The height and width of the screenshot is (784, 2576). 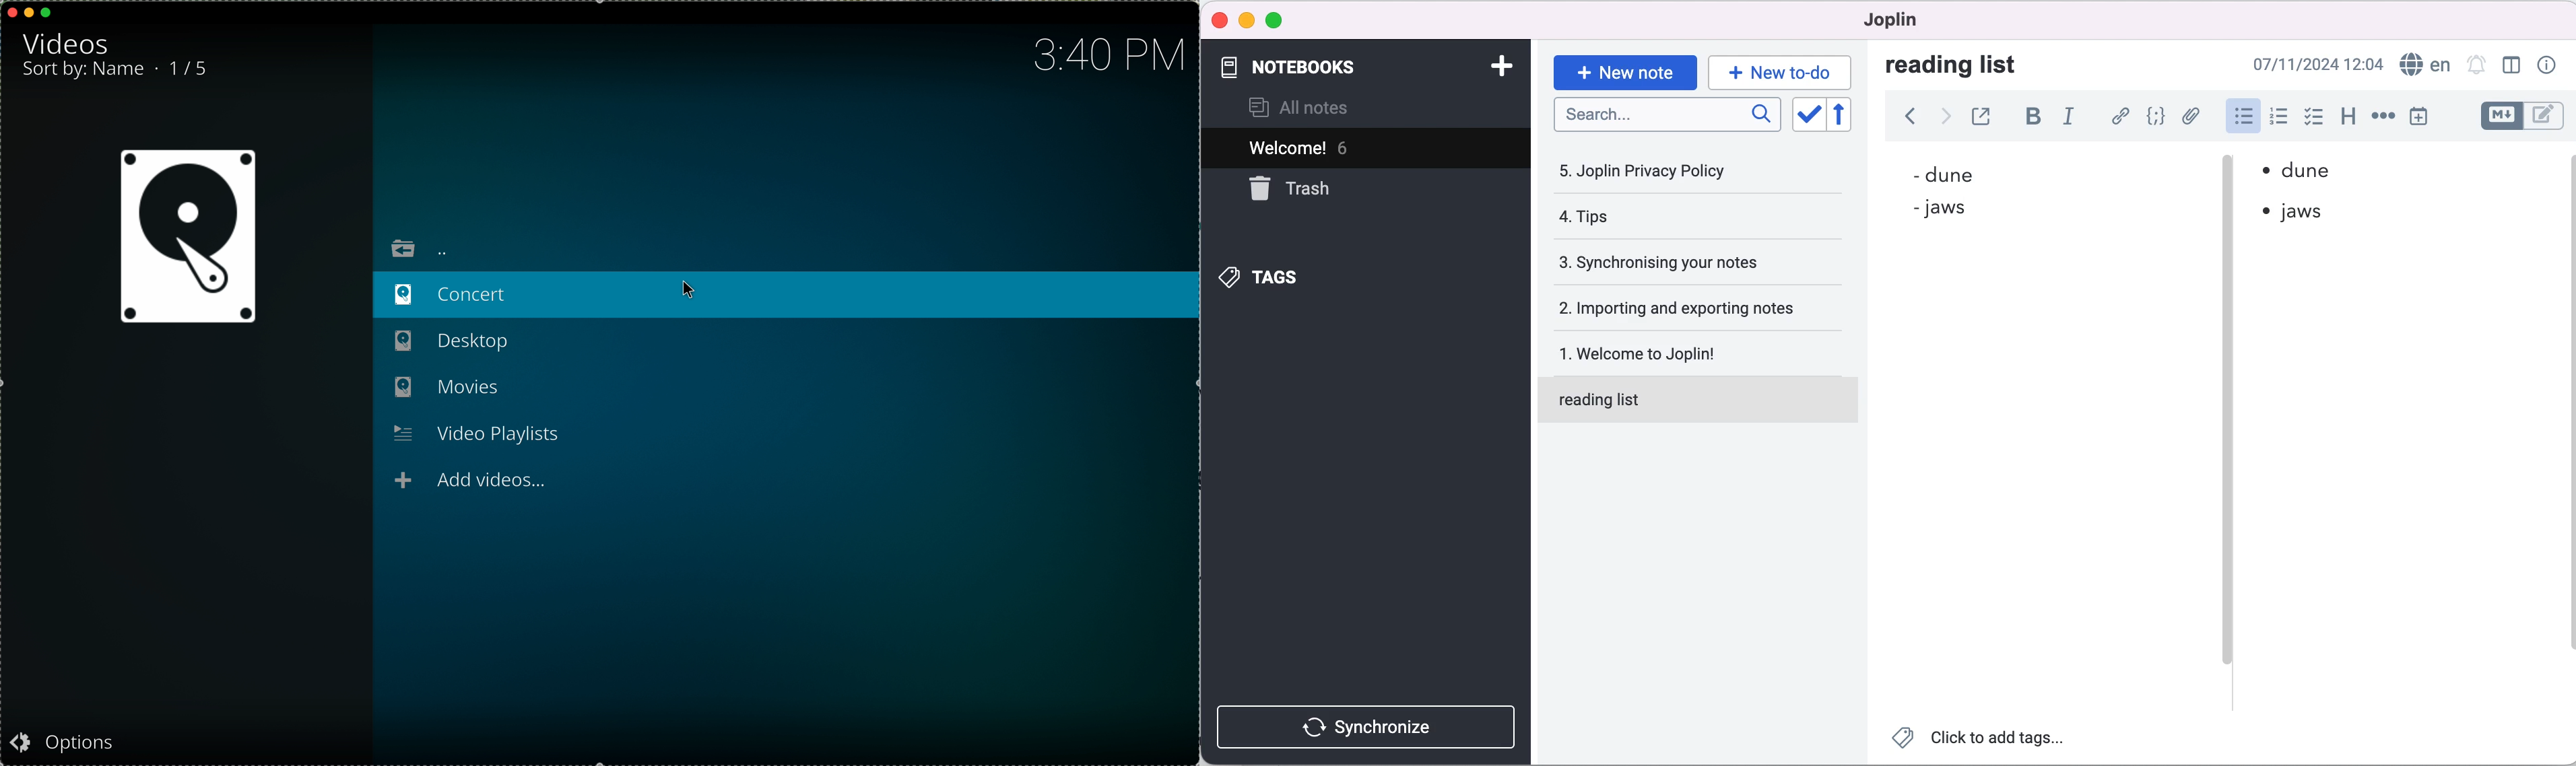 What do you see at coordinates (1981, 742) in the screenshot?
I see `click to add tags` at bounding box center [1981, 742].